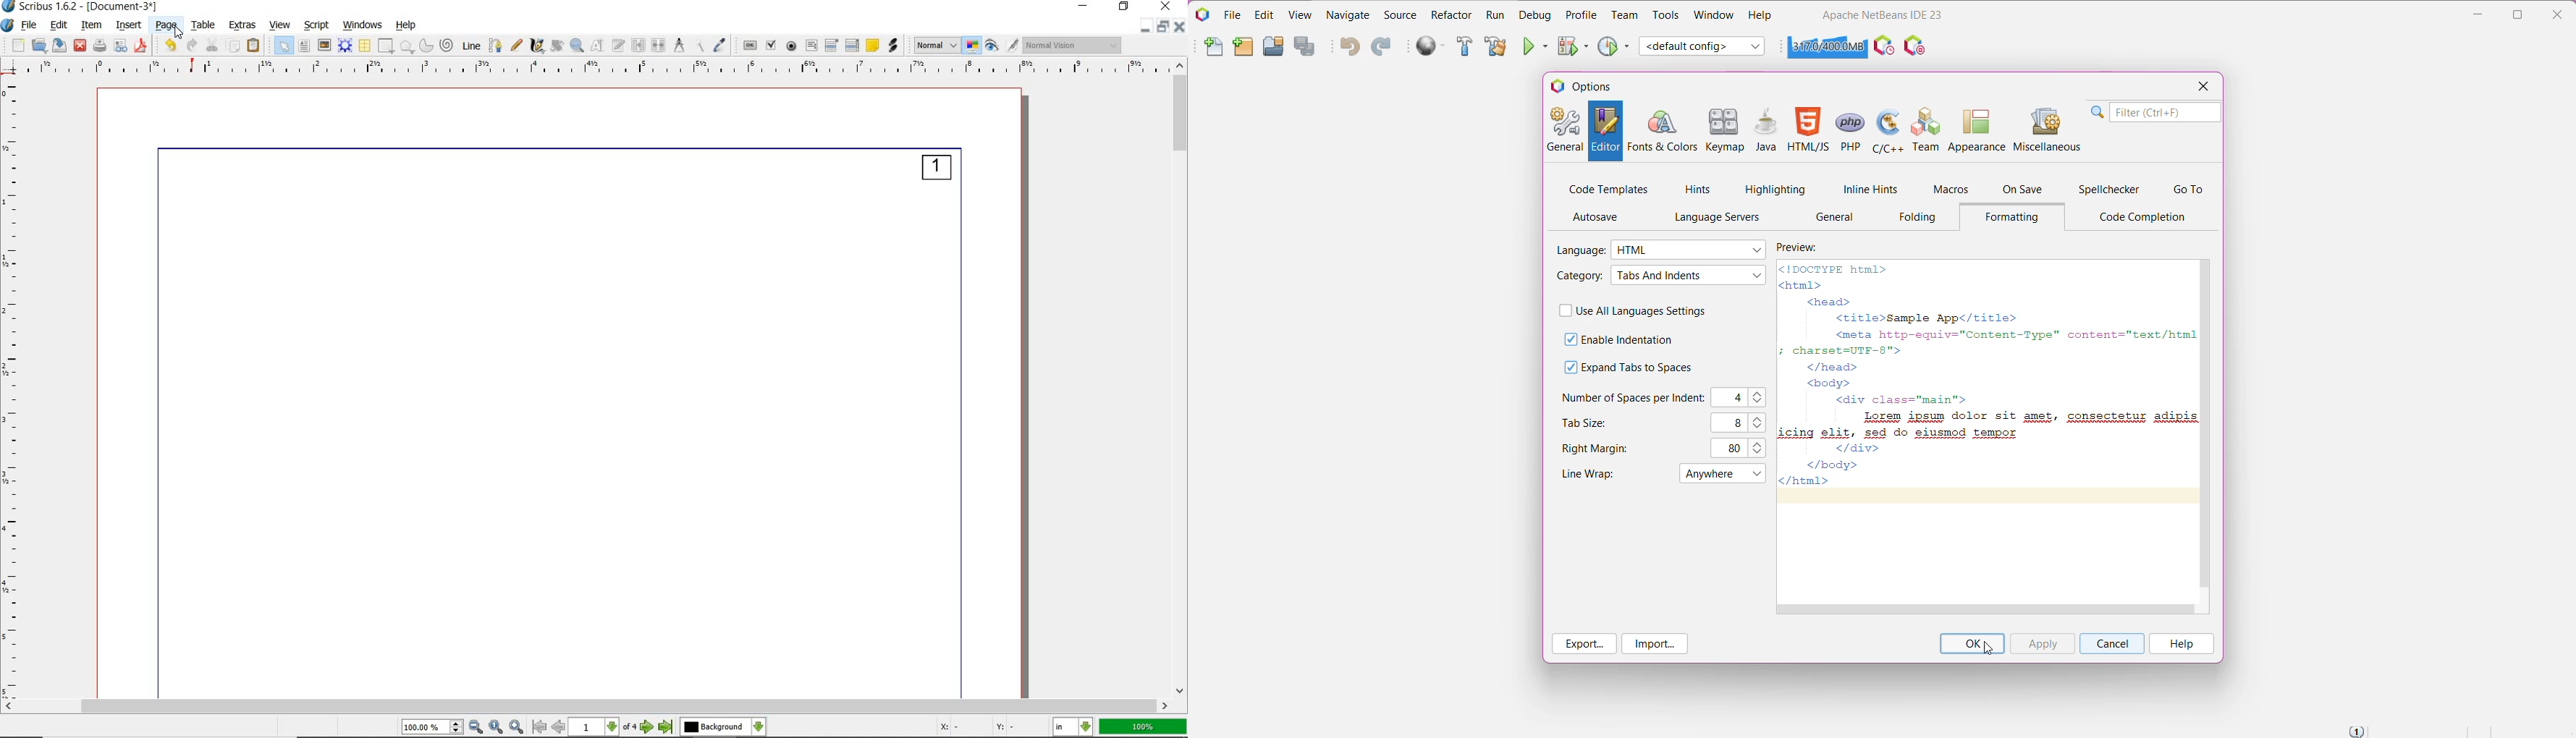 The image size is (2576, 756). What do you see at coordinates (1833, 269) in the screenshot?
I see `<!DOCTYPE html>` at bounding box center [1833, 269].